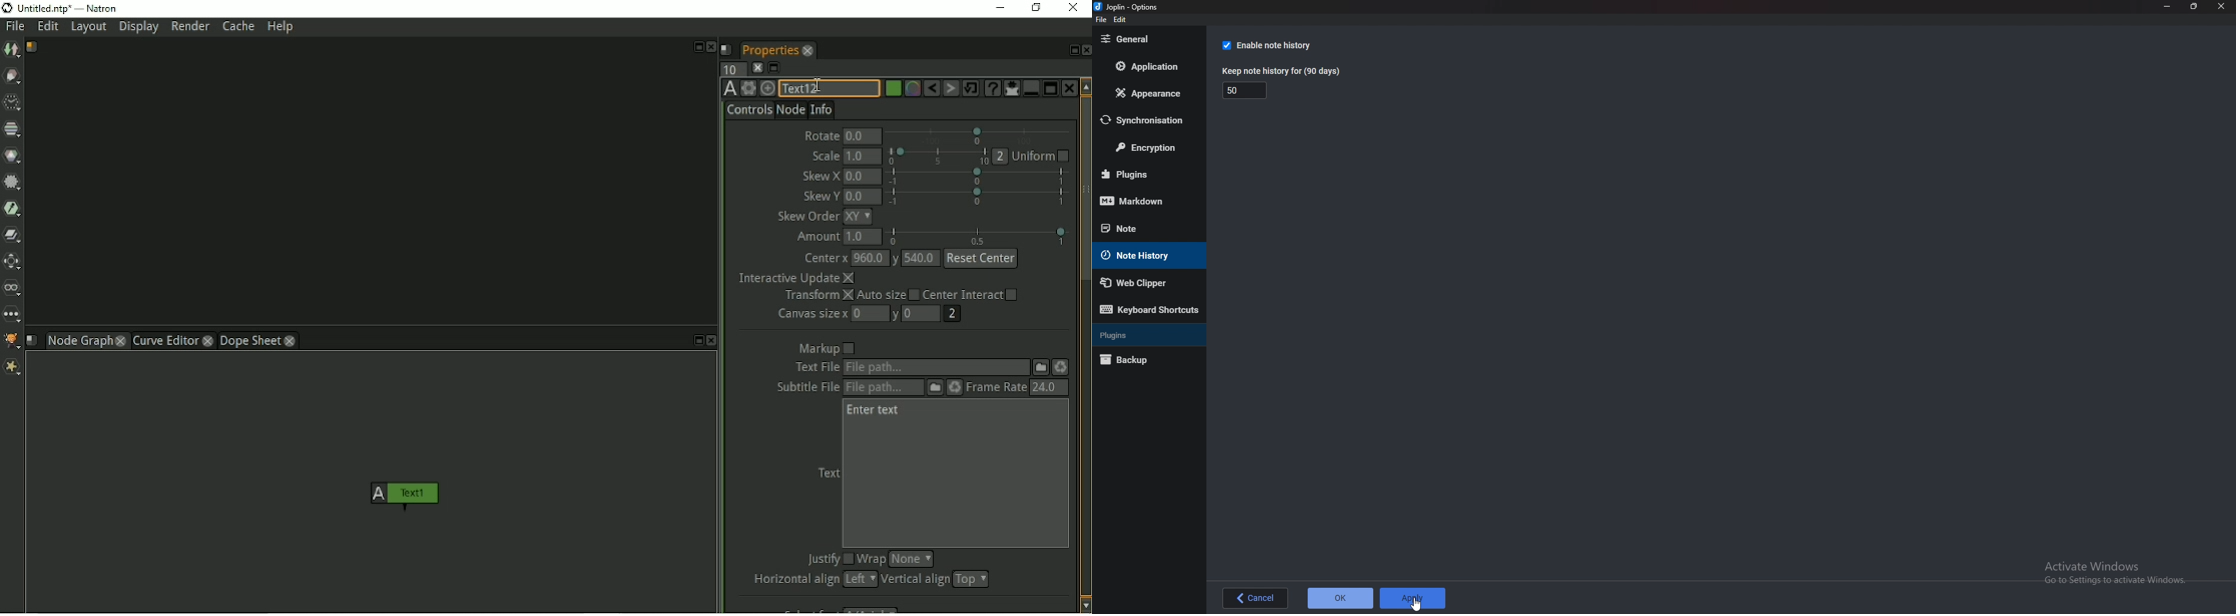 This screenshot has height=616, width=2240. Describe the element at coordinates (1146, 96) in the screenshot. I see `Appearance` at that location.